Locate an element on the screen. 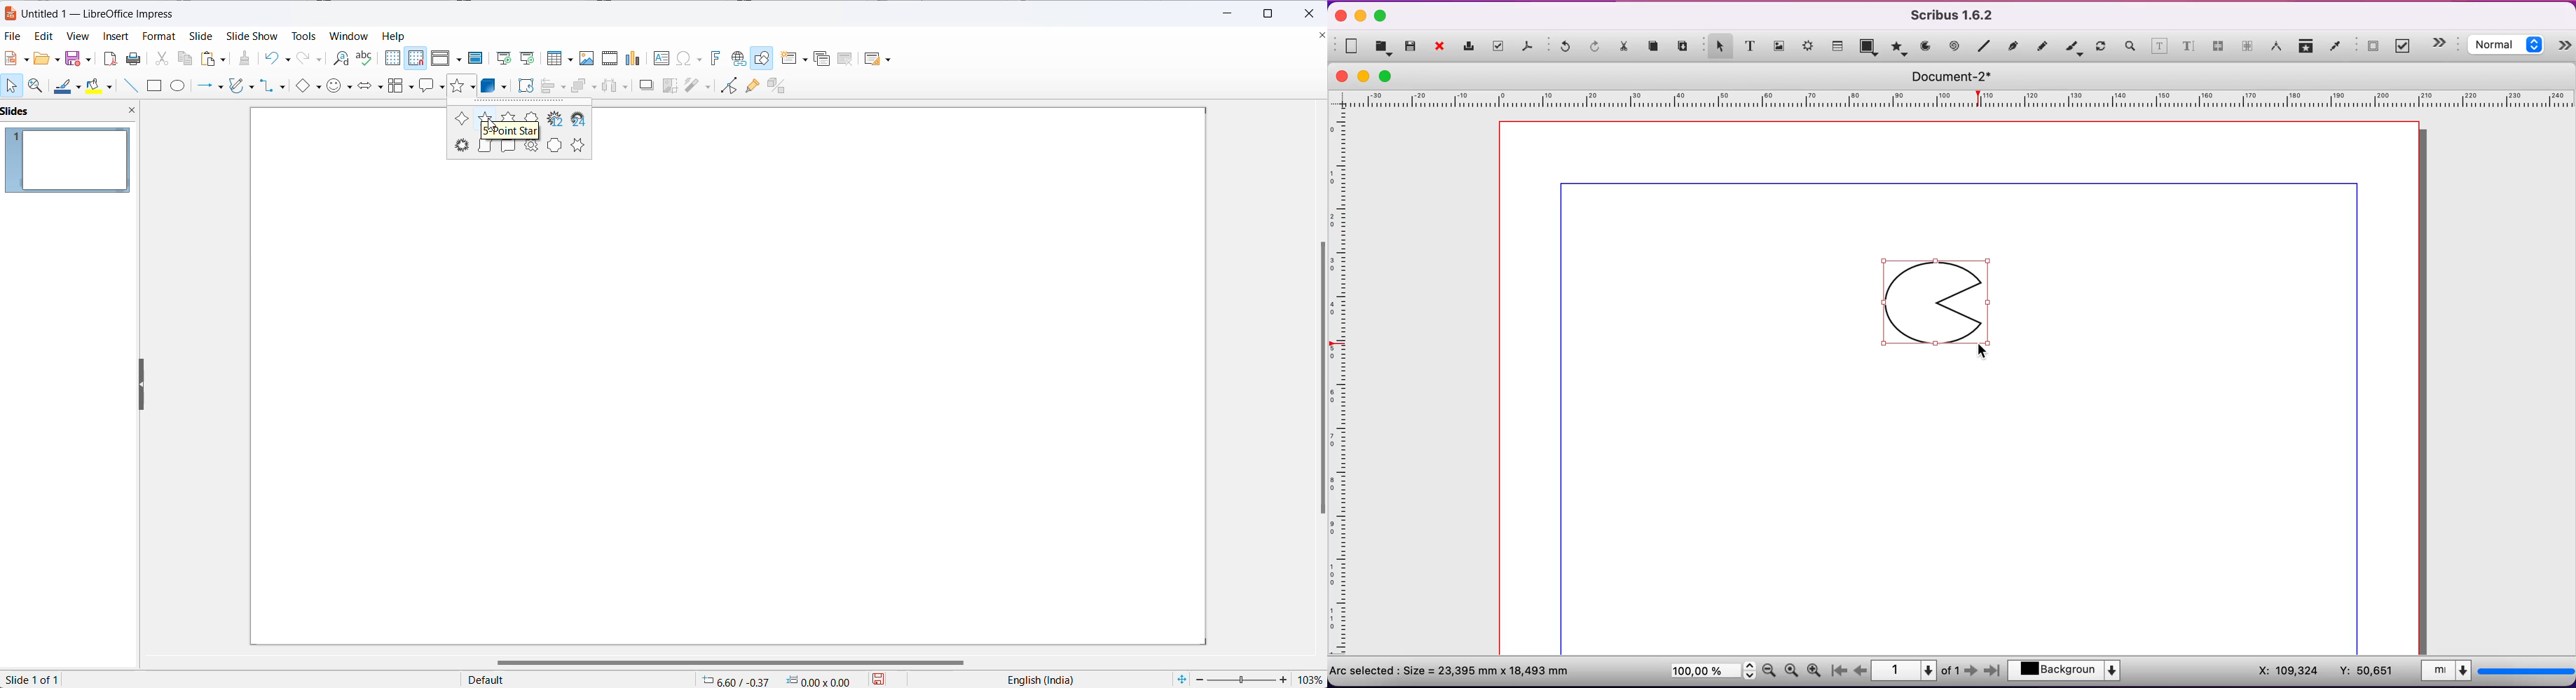  callout shapes is located at coordinates (432, 88).